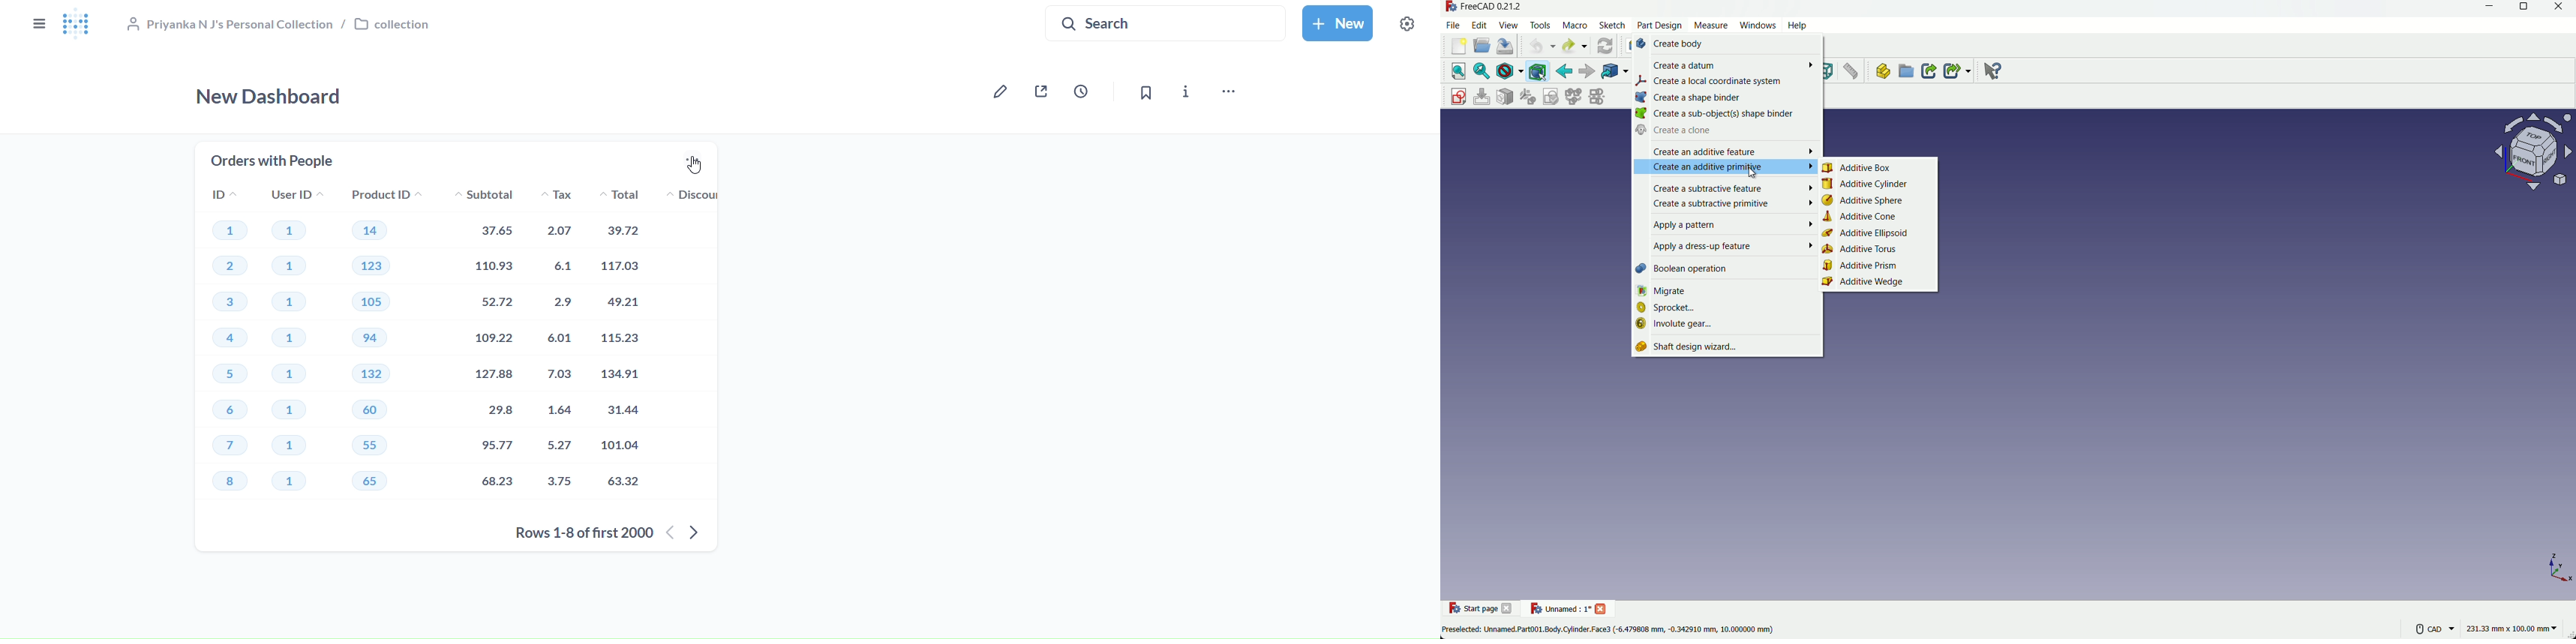  Describe the element at coordinates (1711, 26) in the screenshot. I see `measure menu` at that location.